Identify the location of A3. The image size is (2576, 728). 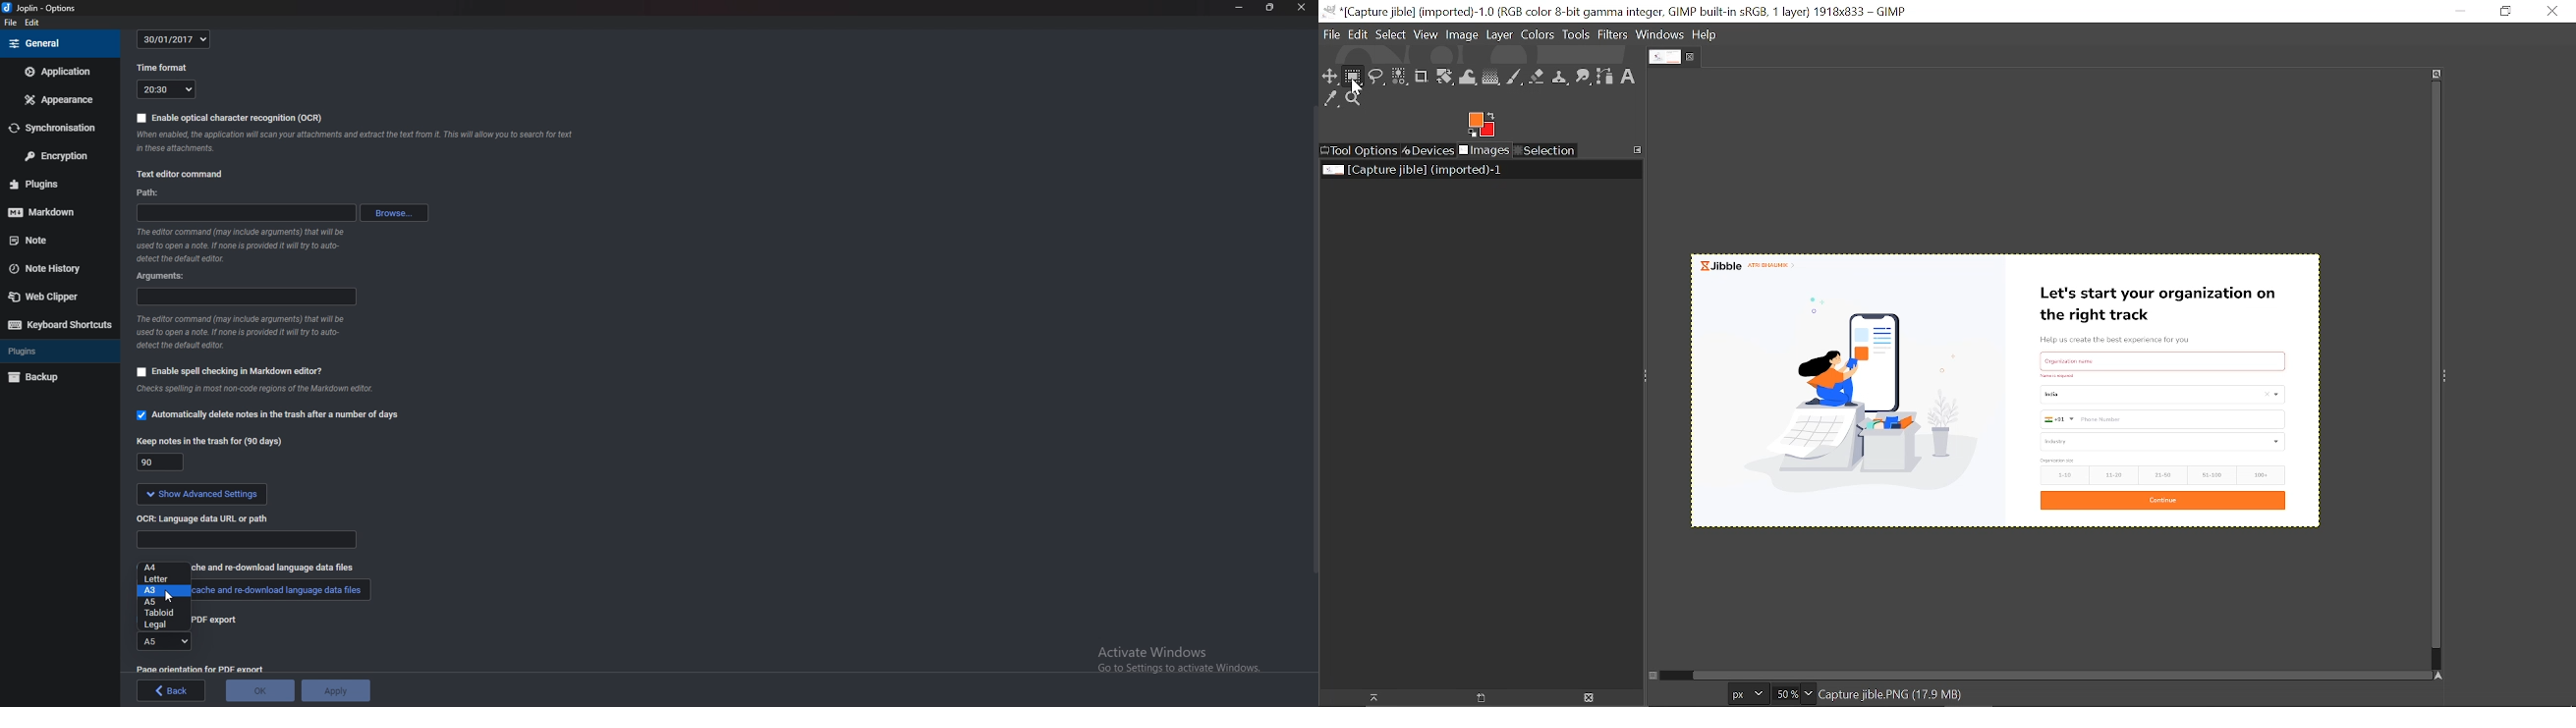
(166, 590).